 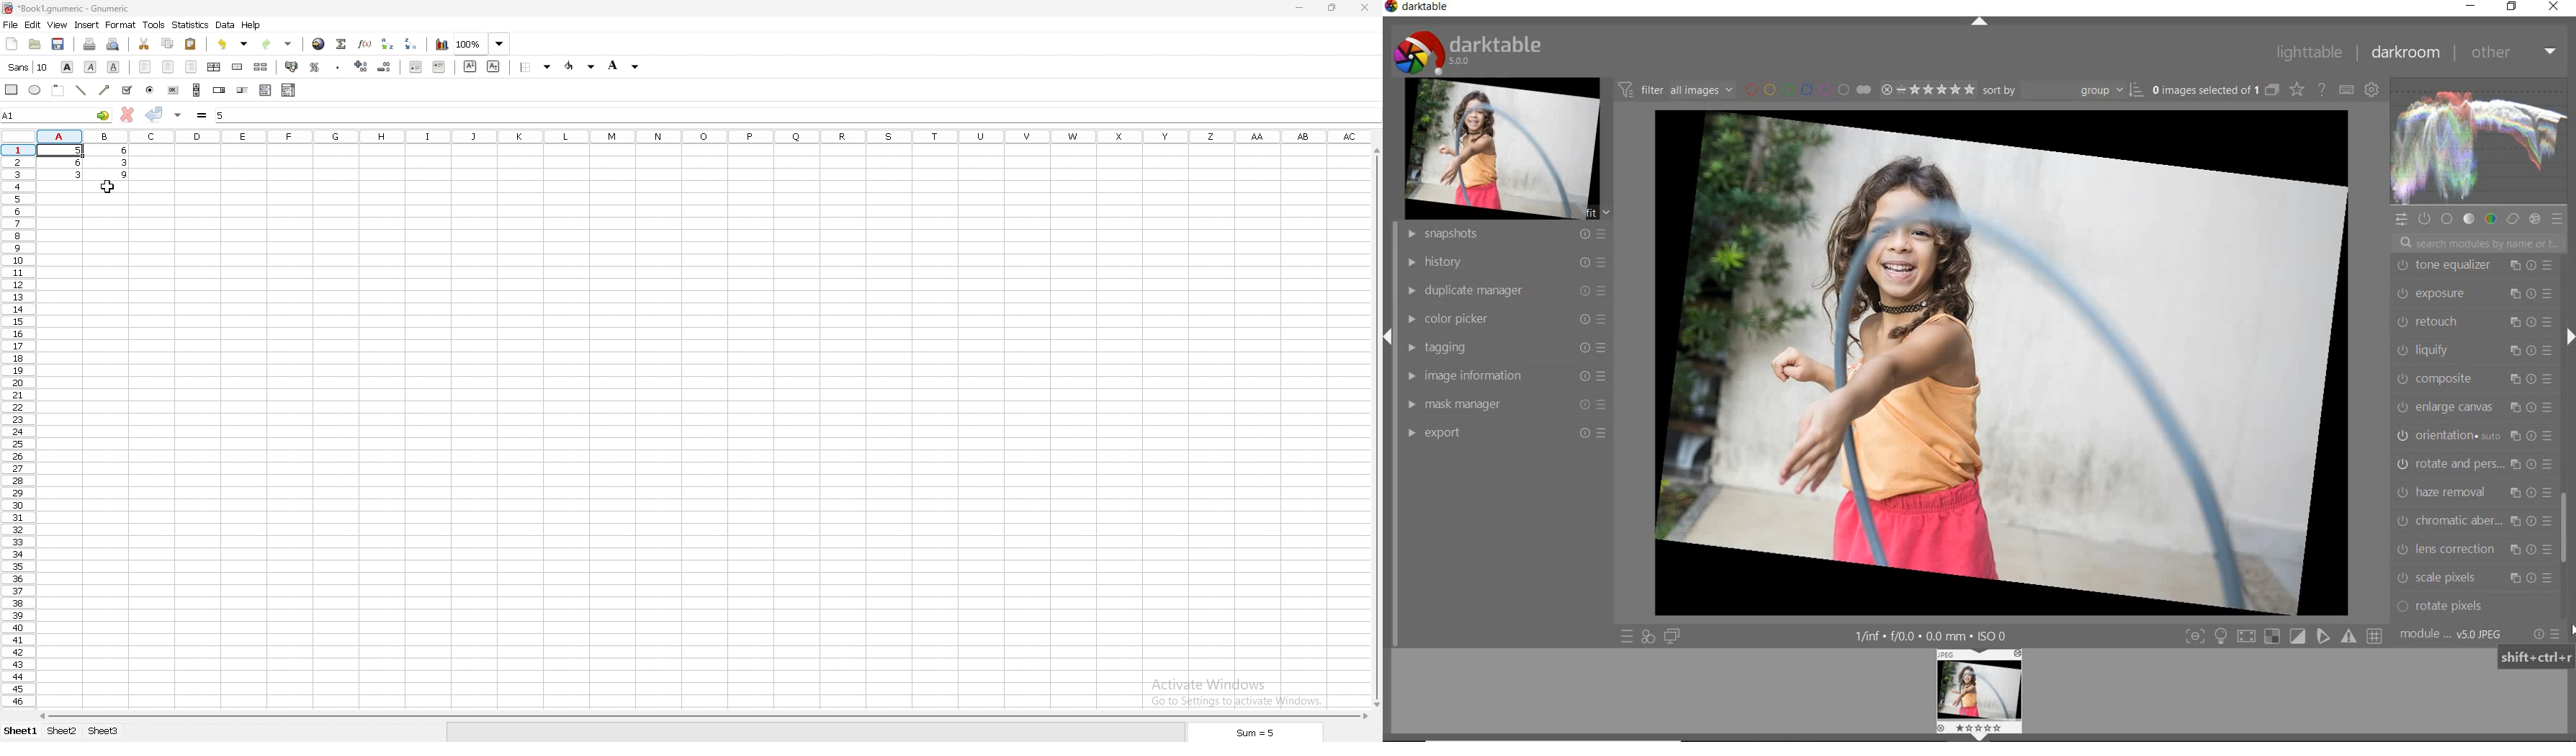 I want to click on export, so click(x=1507, y=431).